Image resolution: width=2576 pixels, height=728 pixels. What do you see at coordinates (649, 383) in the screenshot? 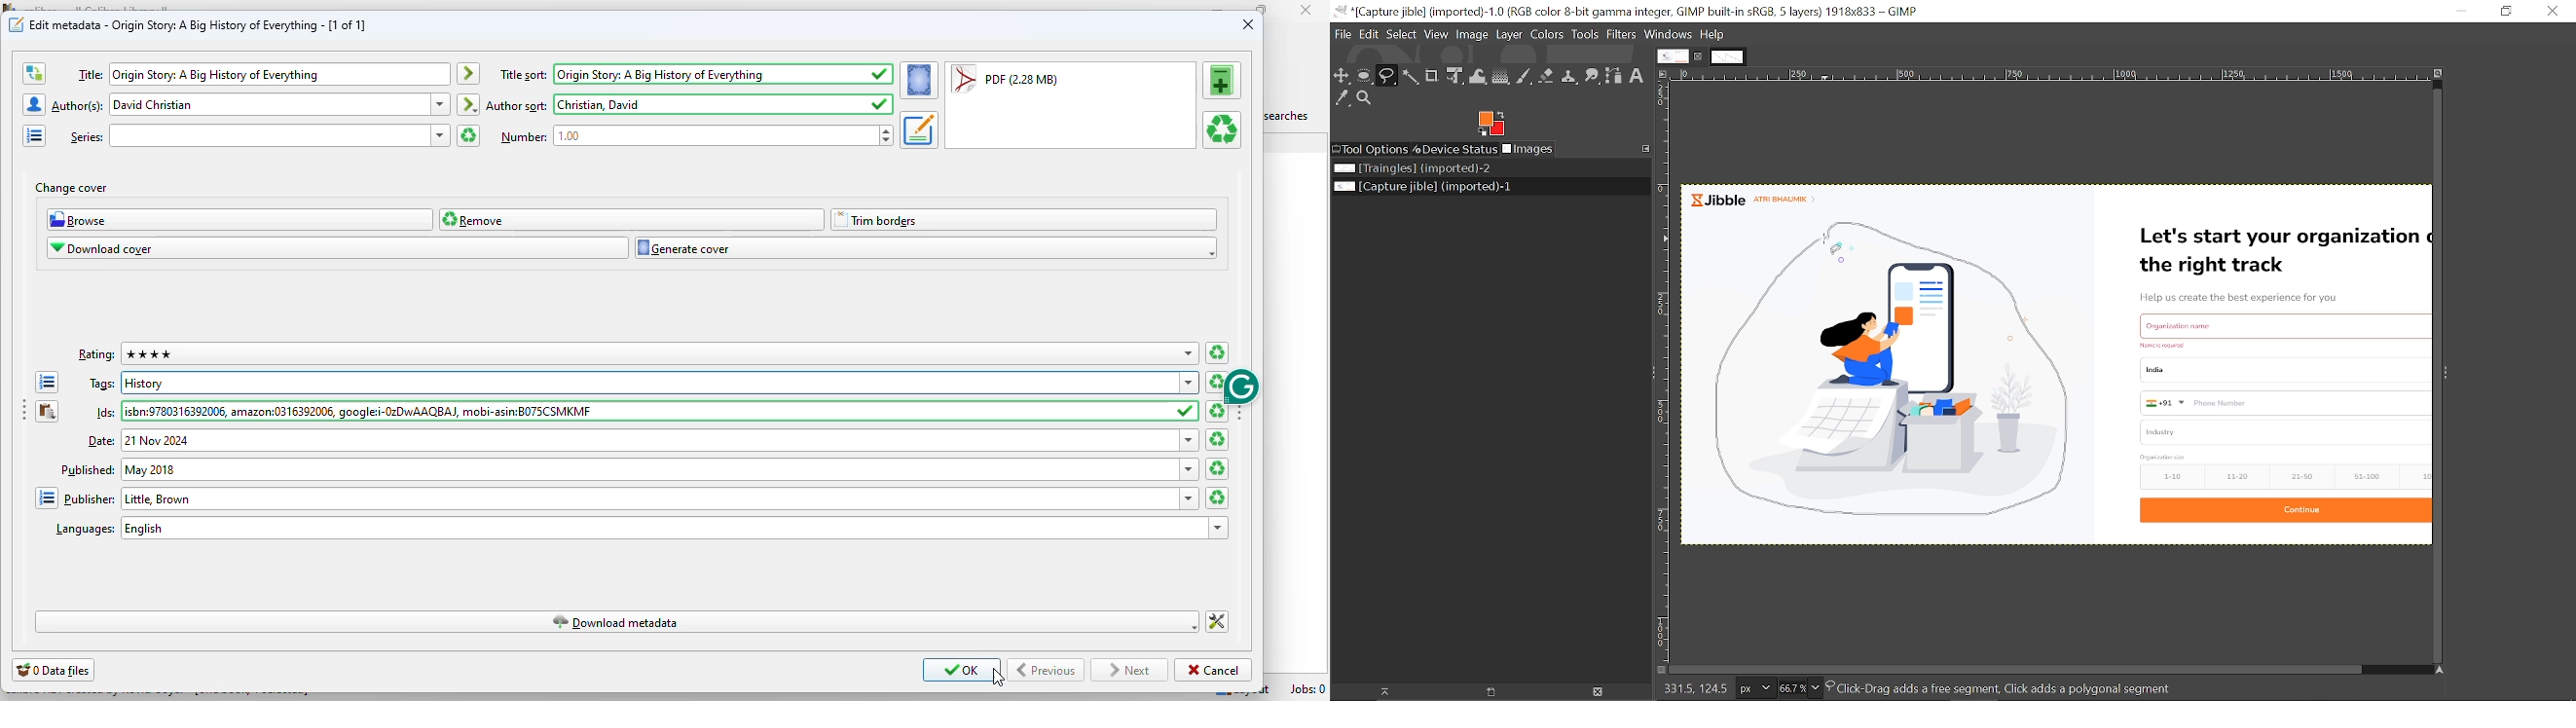
I see `tags:` at bounding box center [649, 383].